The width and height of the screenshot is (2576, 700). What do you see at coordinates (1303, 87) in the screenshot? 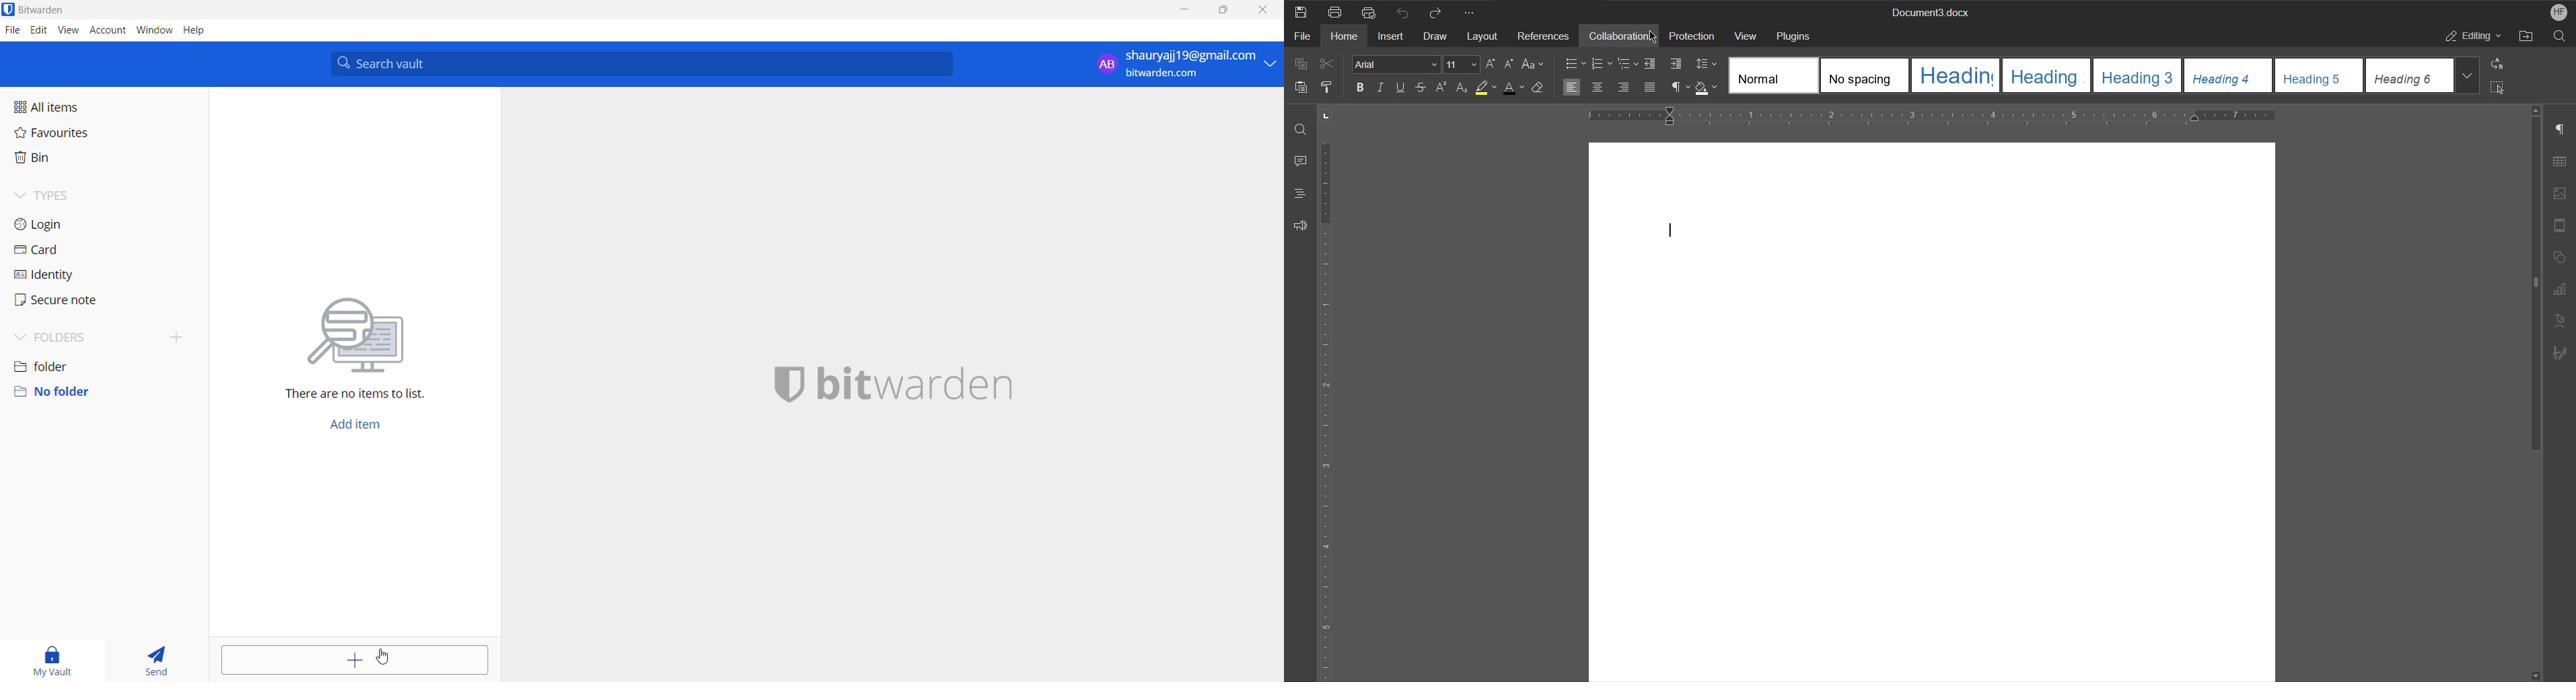
I see `Paste` at bounding box center [1303, 87].